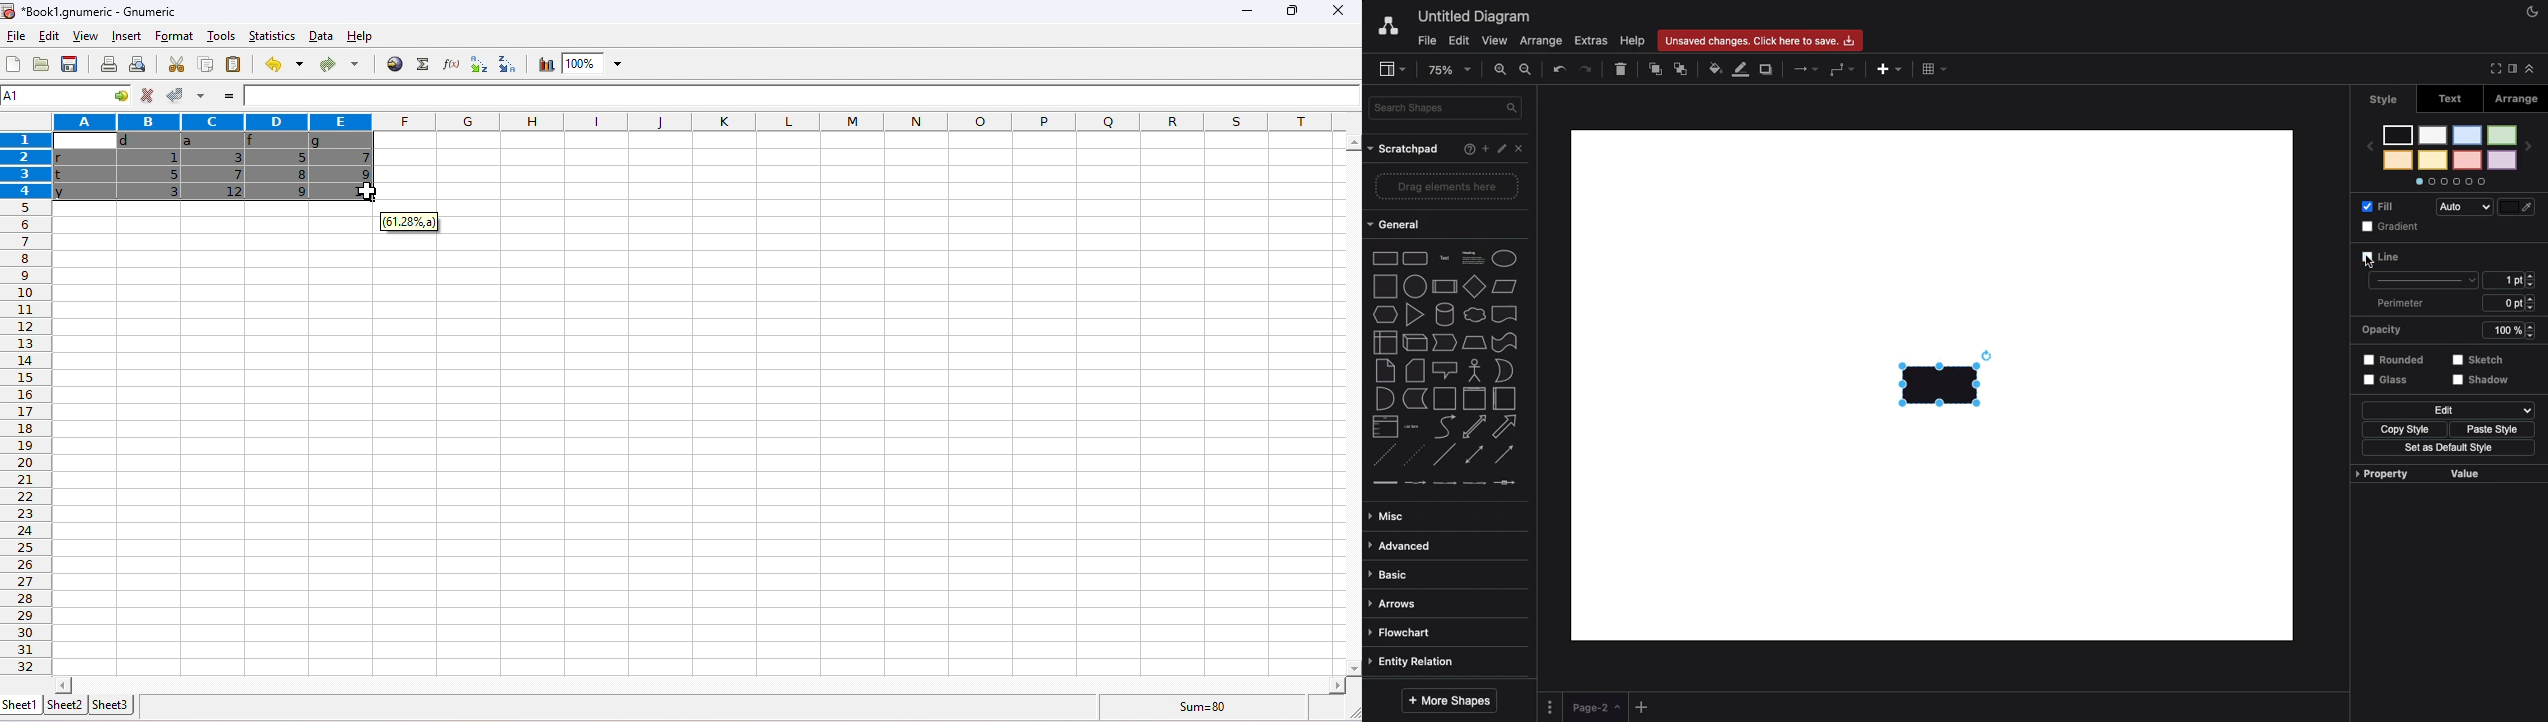 The height and width of the screenshot is (728, 2548). I want to click on color 8, so click(2398, 160).